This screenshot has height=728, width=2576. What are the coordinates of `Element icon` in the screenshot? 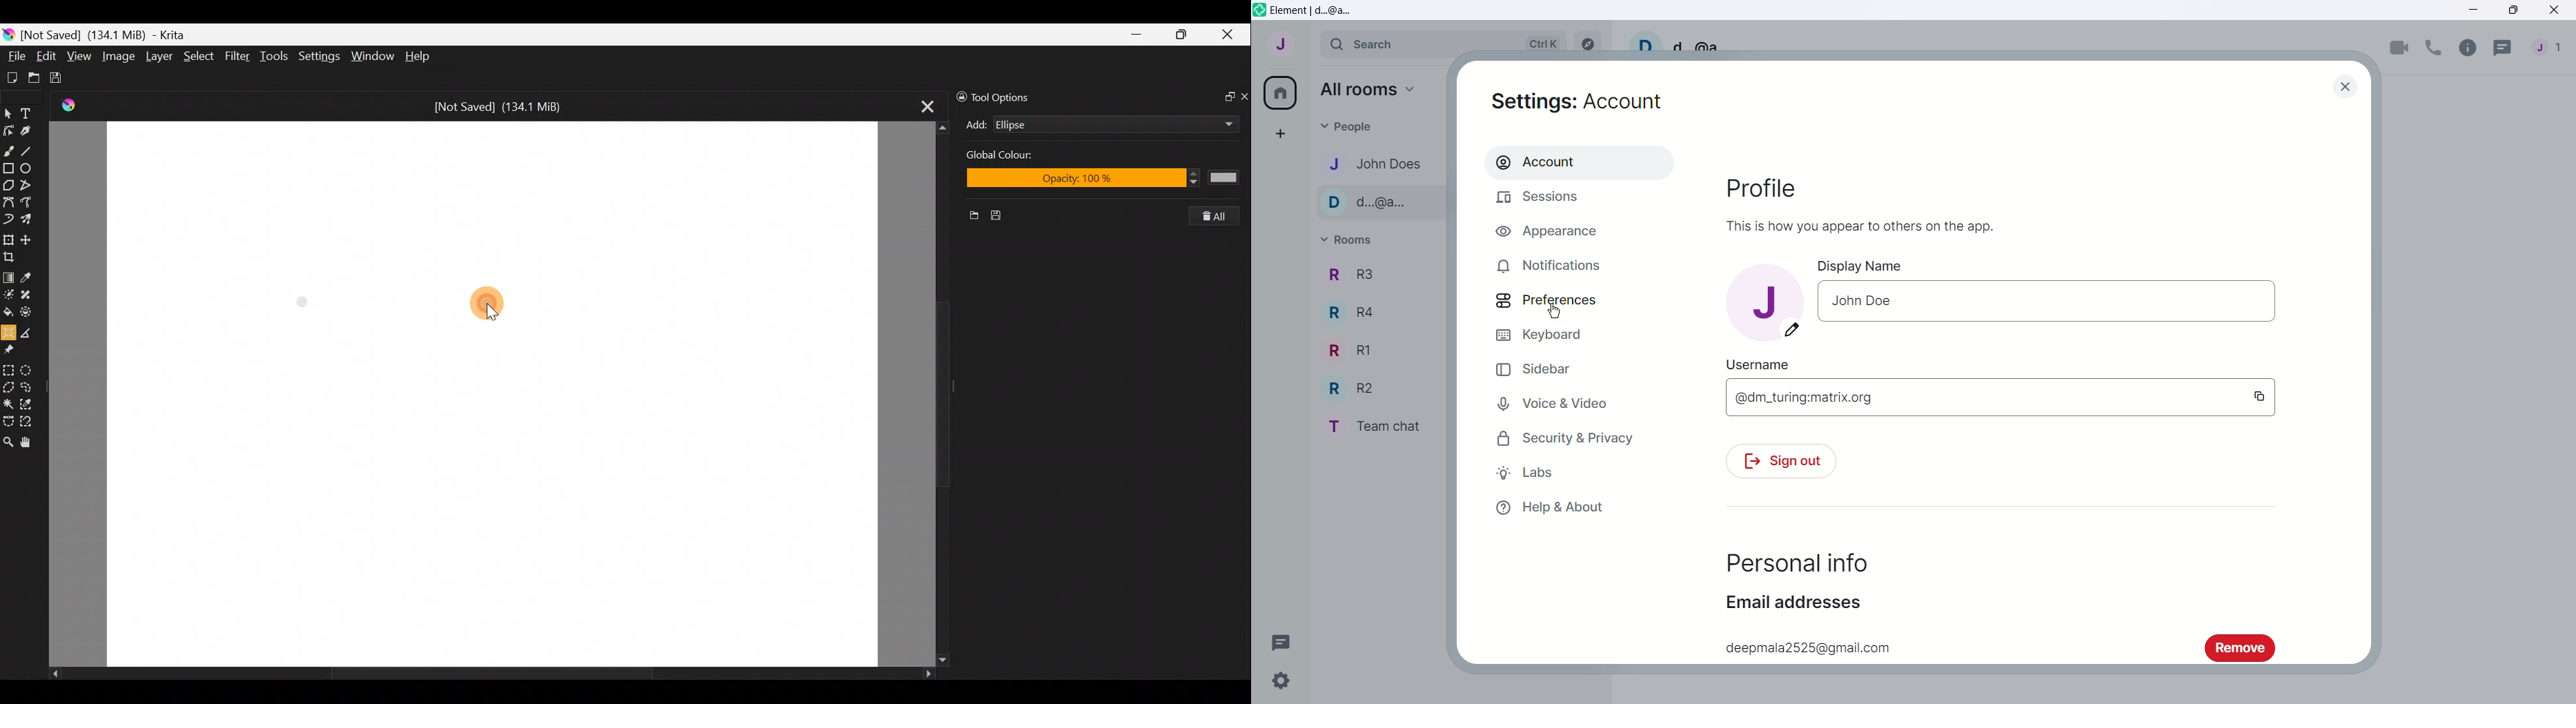 It's located at (1259, 10).